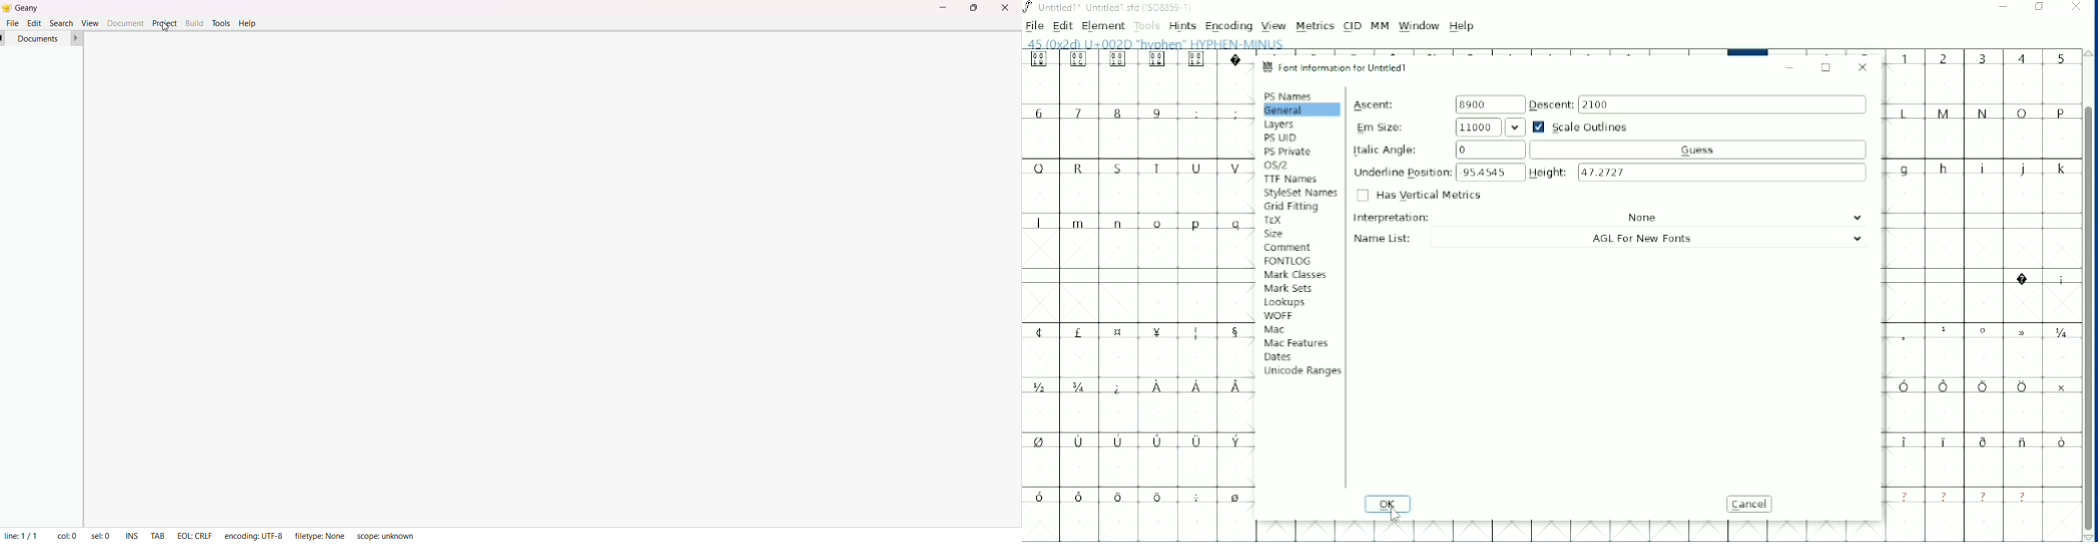 The image size is (2100, 560). What do you see at coordinates (1182, 26) in the screenshot?
I see `Hints` at bounding box center [1182, 26].